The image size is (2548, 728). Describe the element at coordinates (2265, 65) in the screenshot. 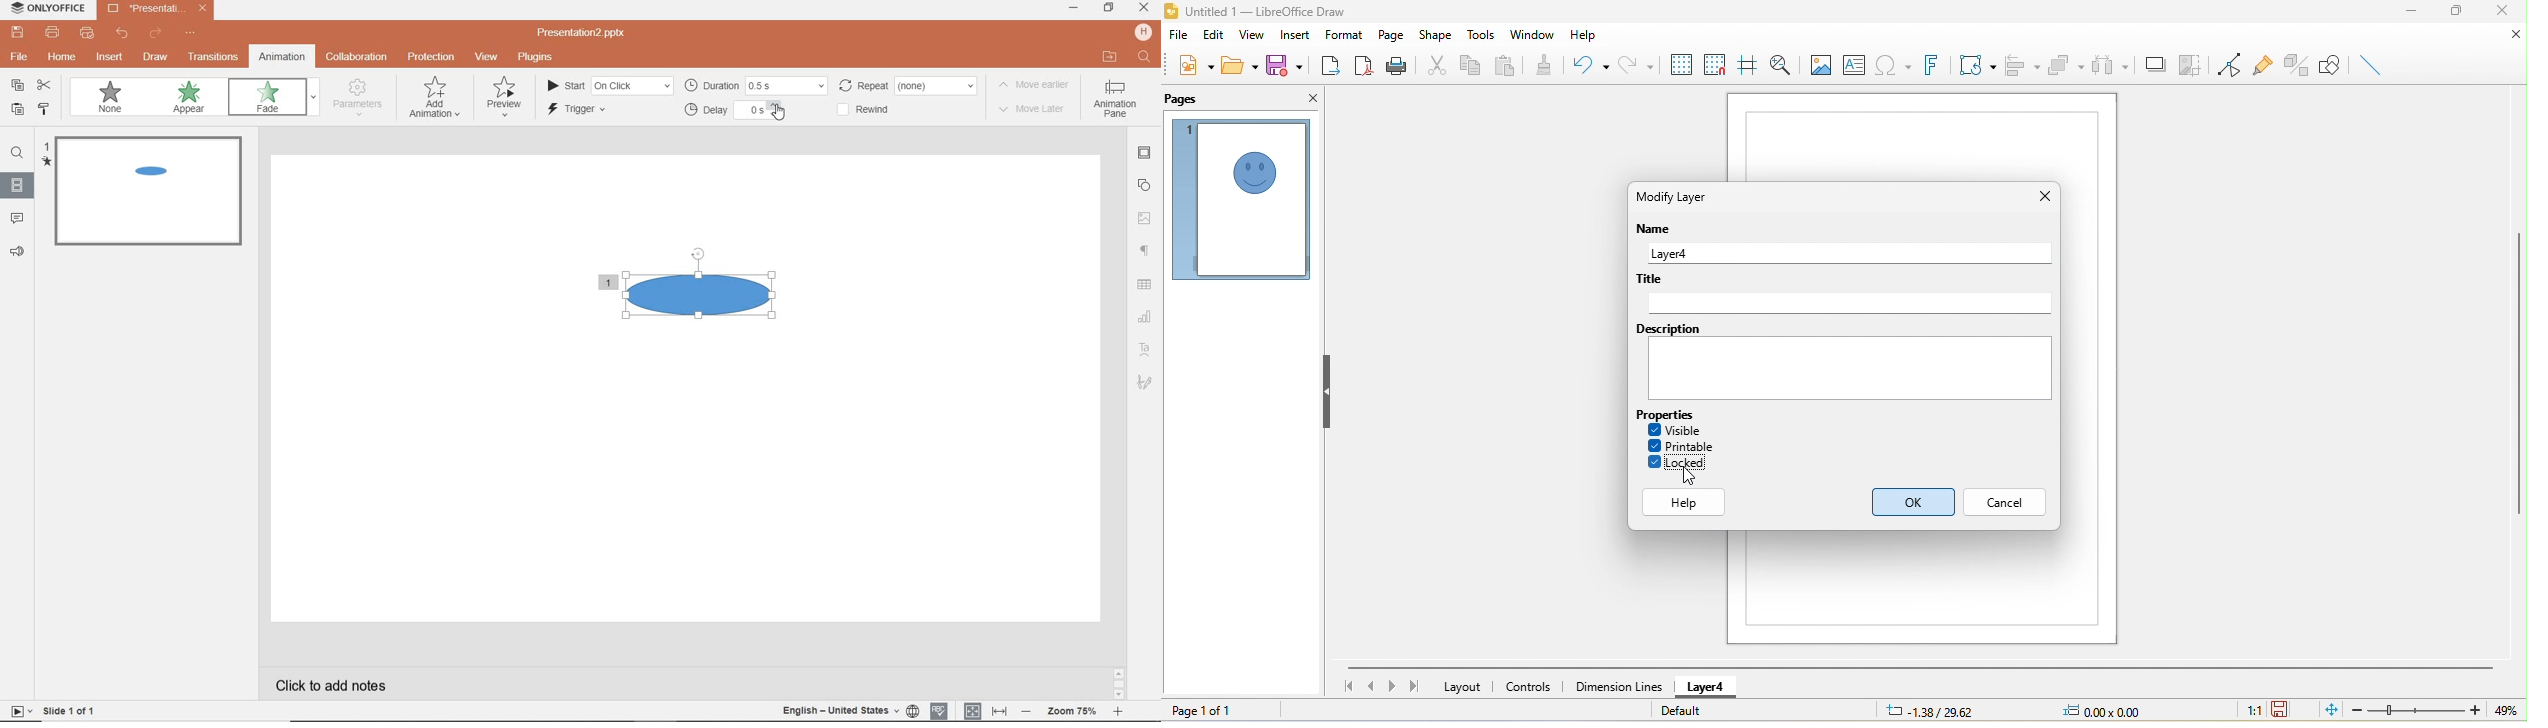

I see `glue point function` at that location.